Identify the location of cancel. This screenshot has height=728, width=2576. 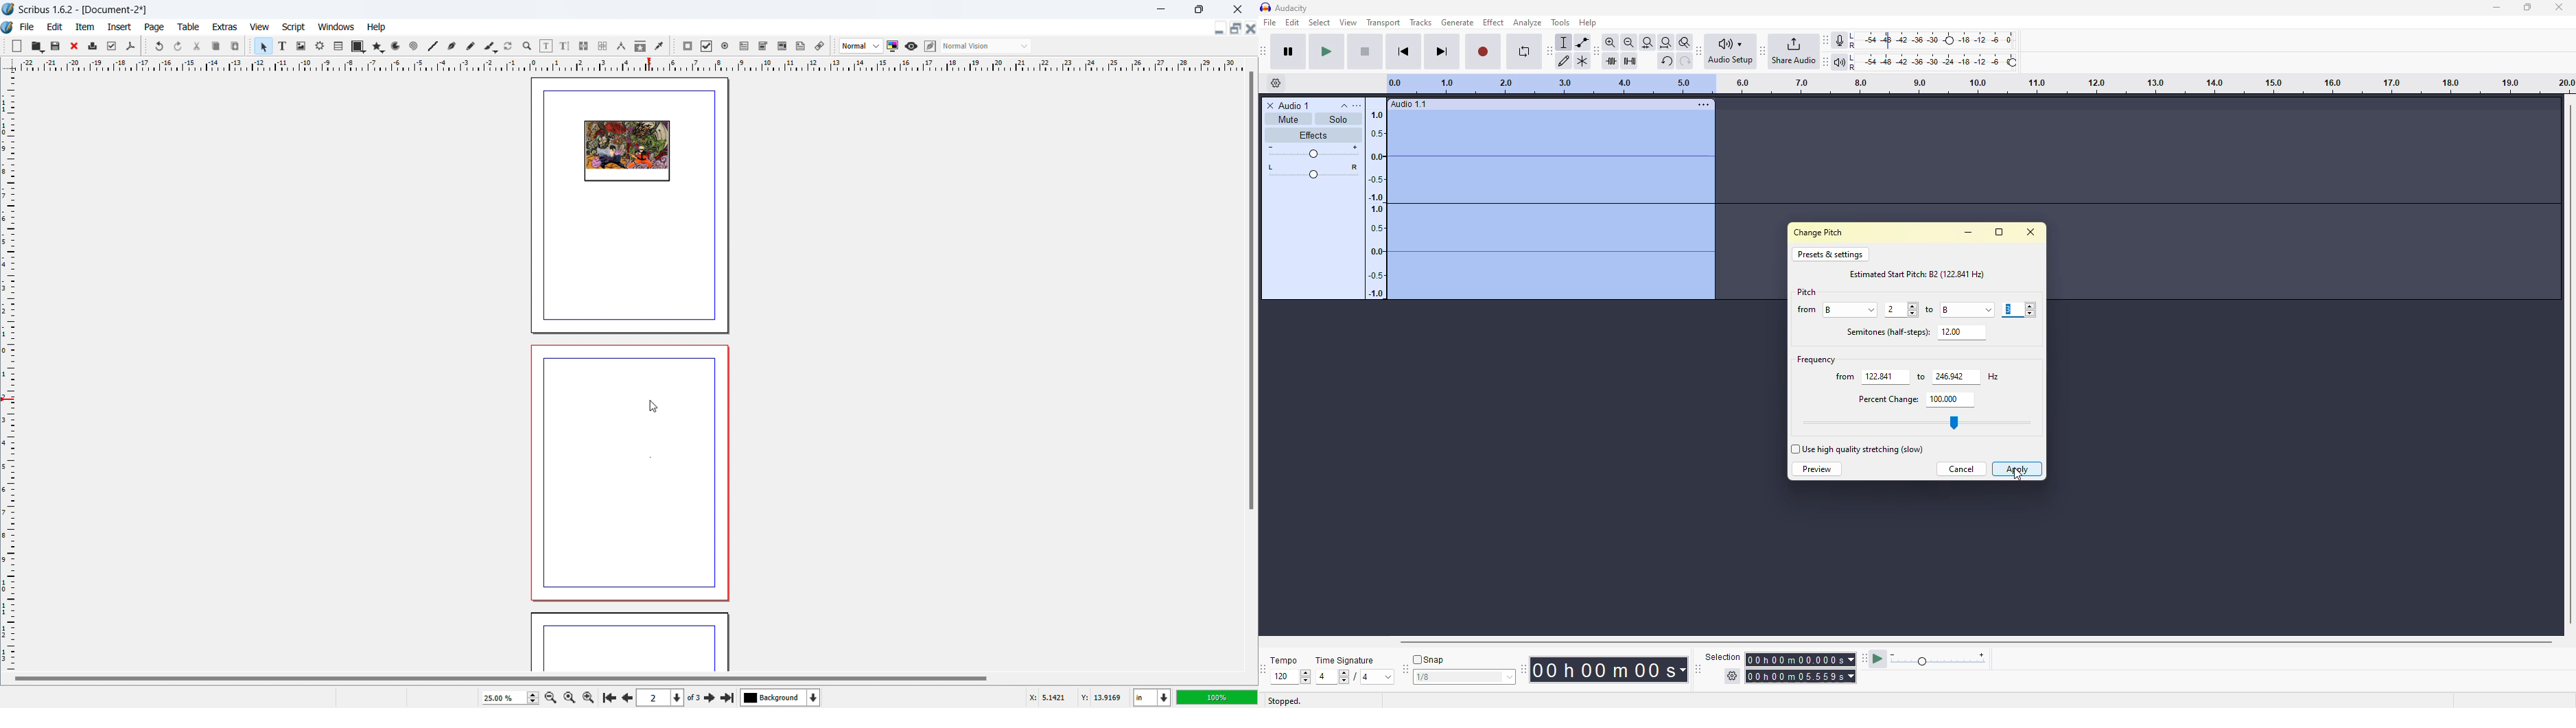
(1960, 469).